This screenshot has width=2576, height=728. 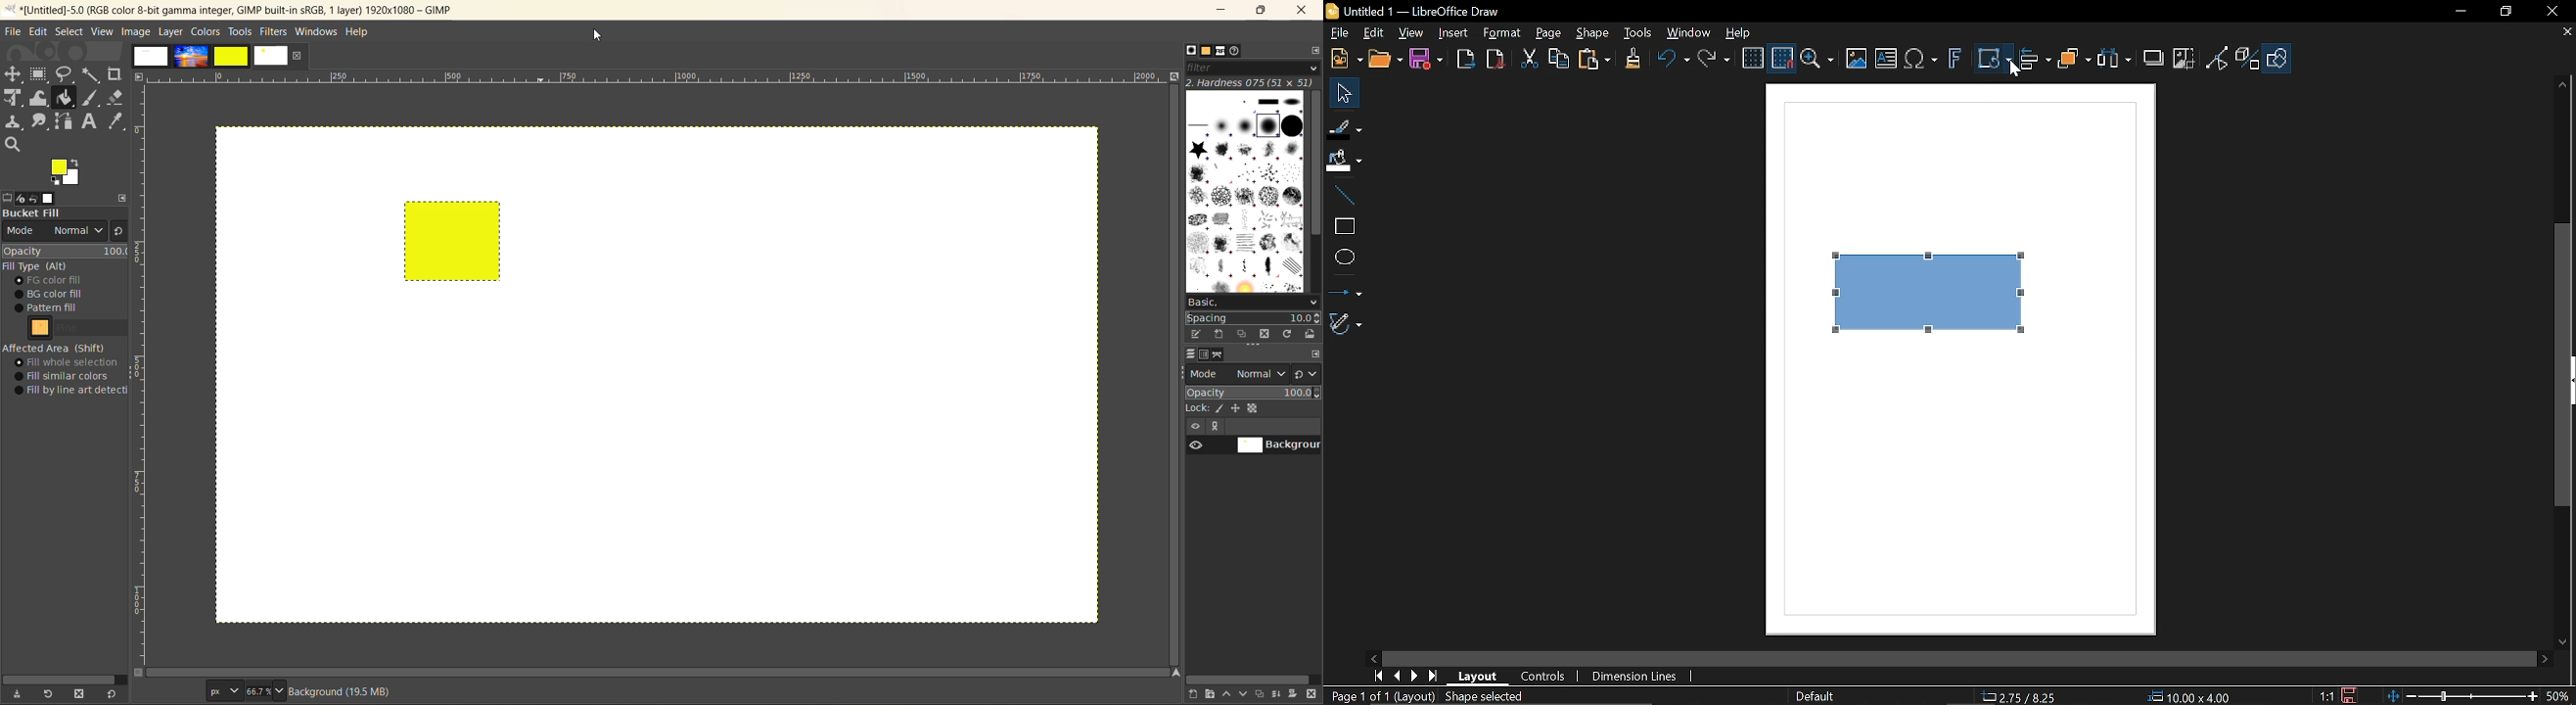 I want to click on Insert fontwork, so click(x=1955, y=61).